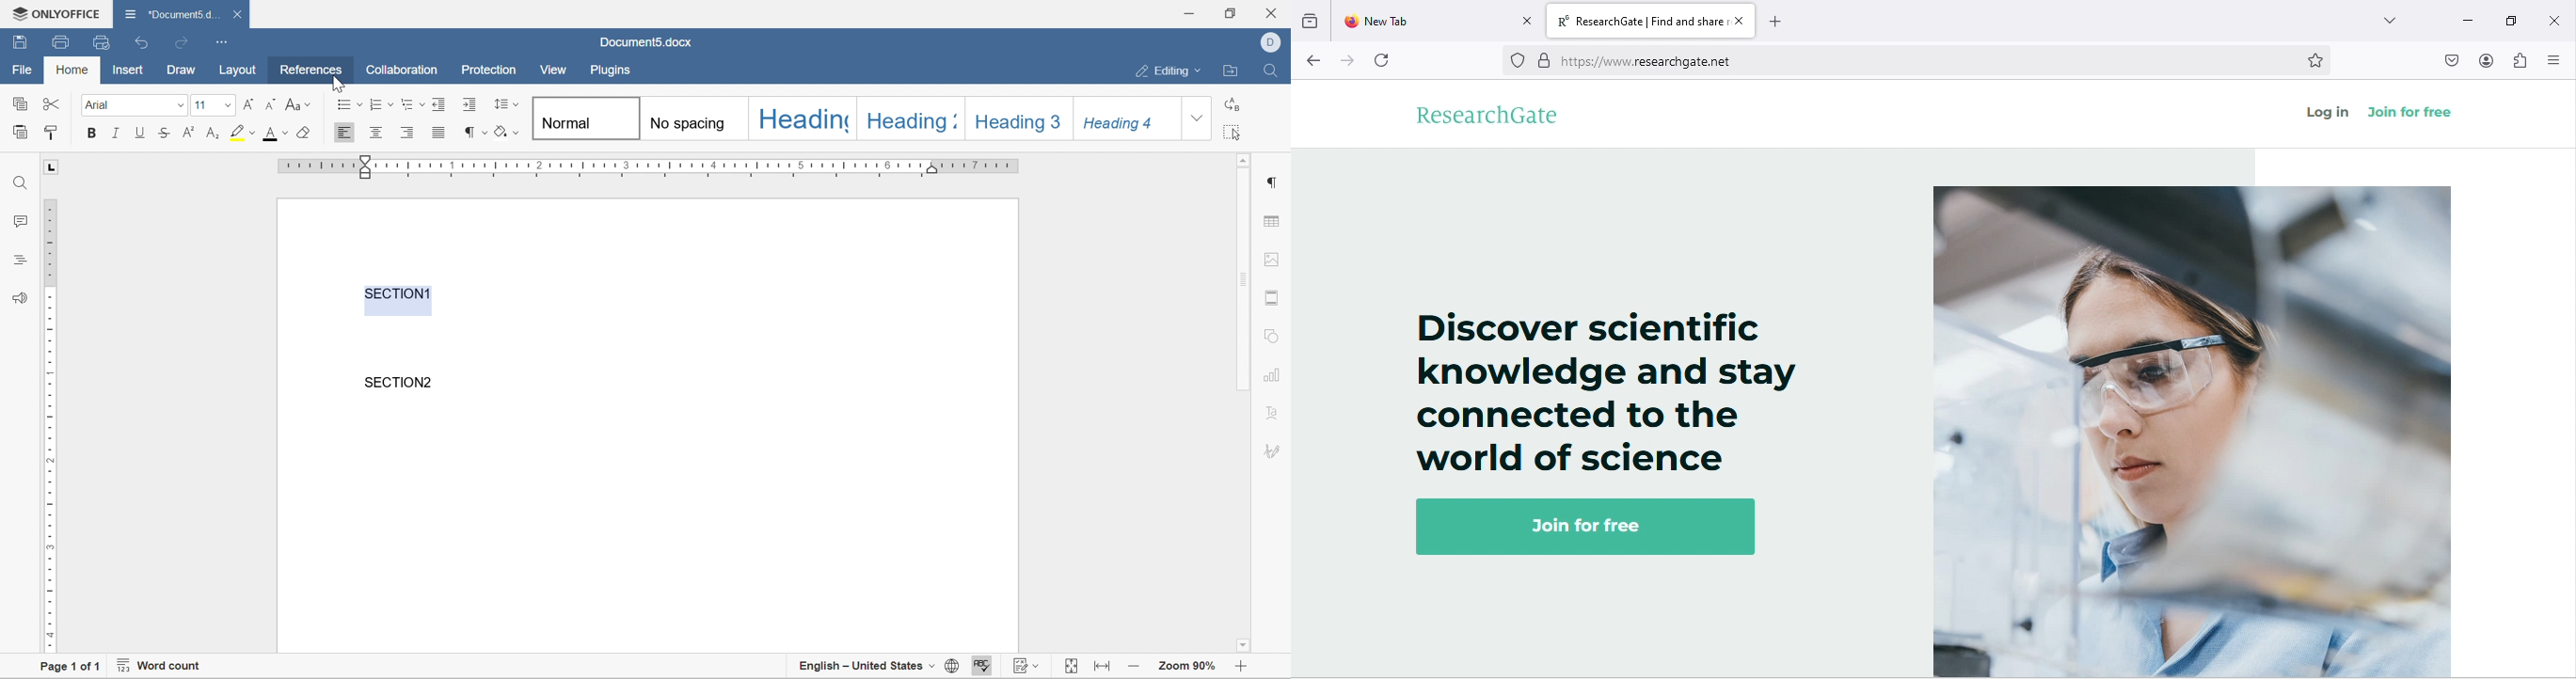  I want to click on types of headings, so click(855, 117).